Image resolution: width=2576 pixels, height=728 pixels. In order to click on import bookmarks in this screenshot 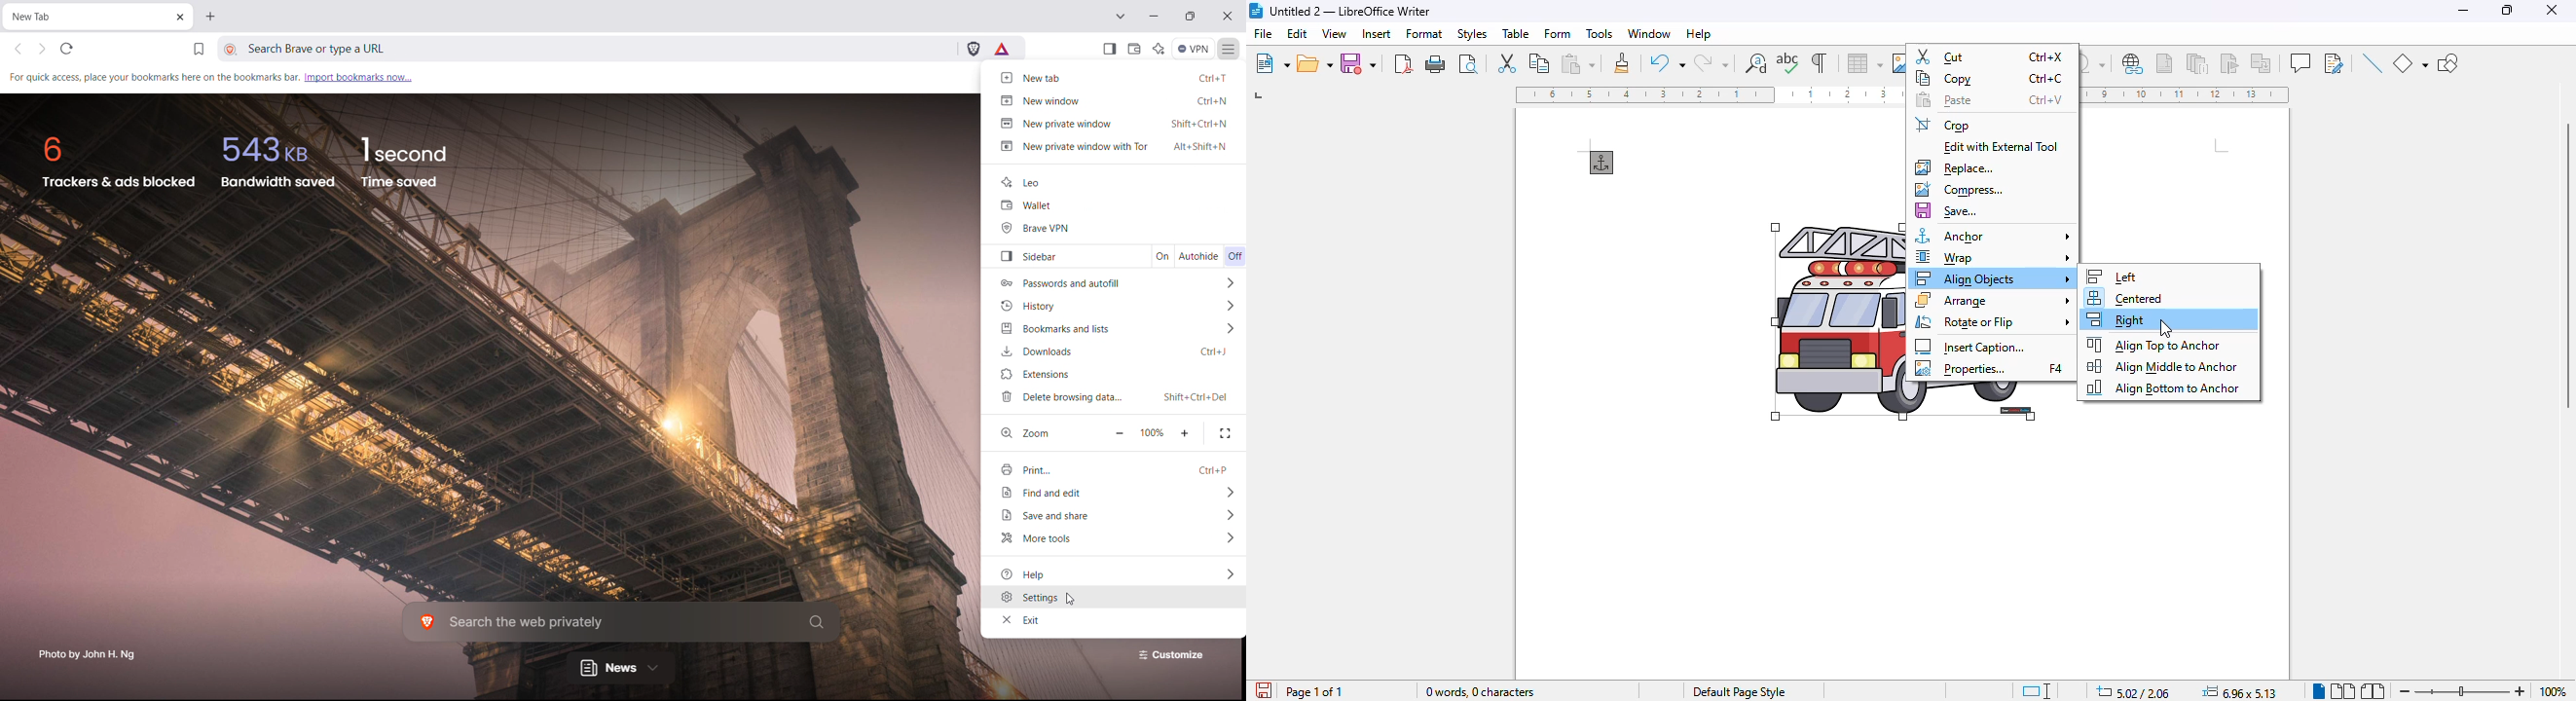, I will do `click(360, 77)`.